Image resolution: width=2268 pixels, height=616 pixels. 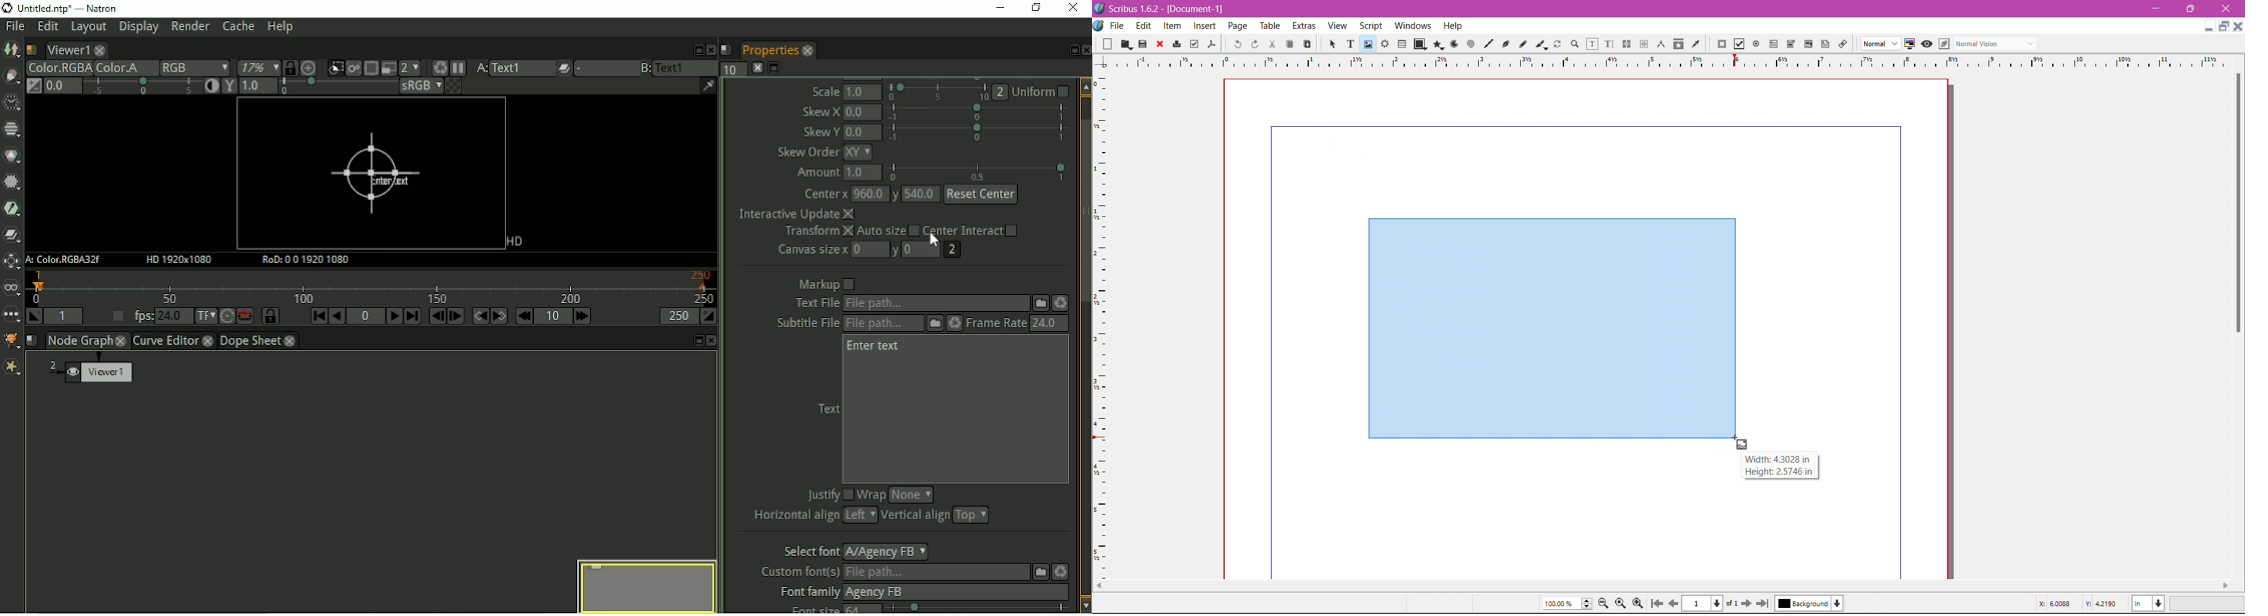 What do you see at coordinates (1713, 604) in the screenshot?
I see `Current Page` at bounding box center [1713, 604].